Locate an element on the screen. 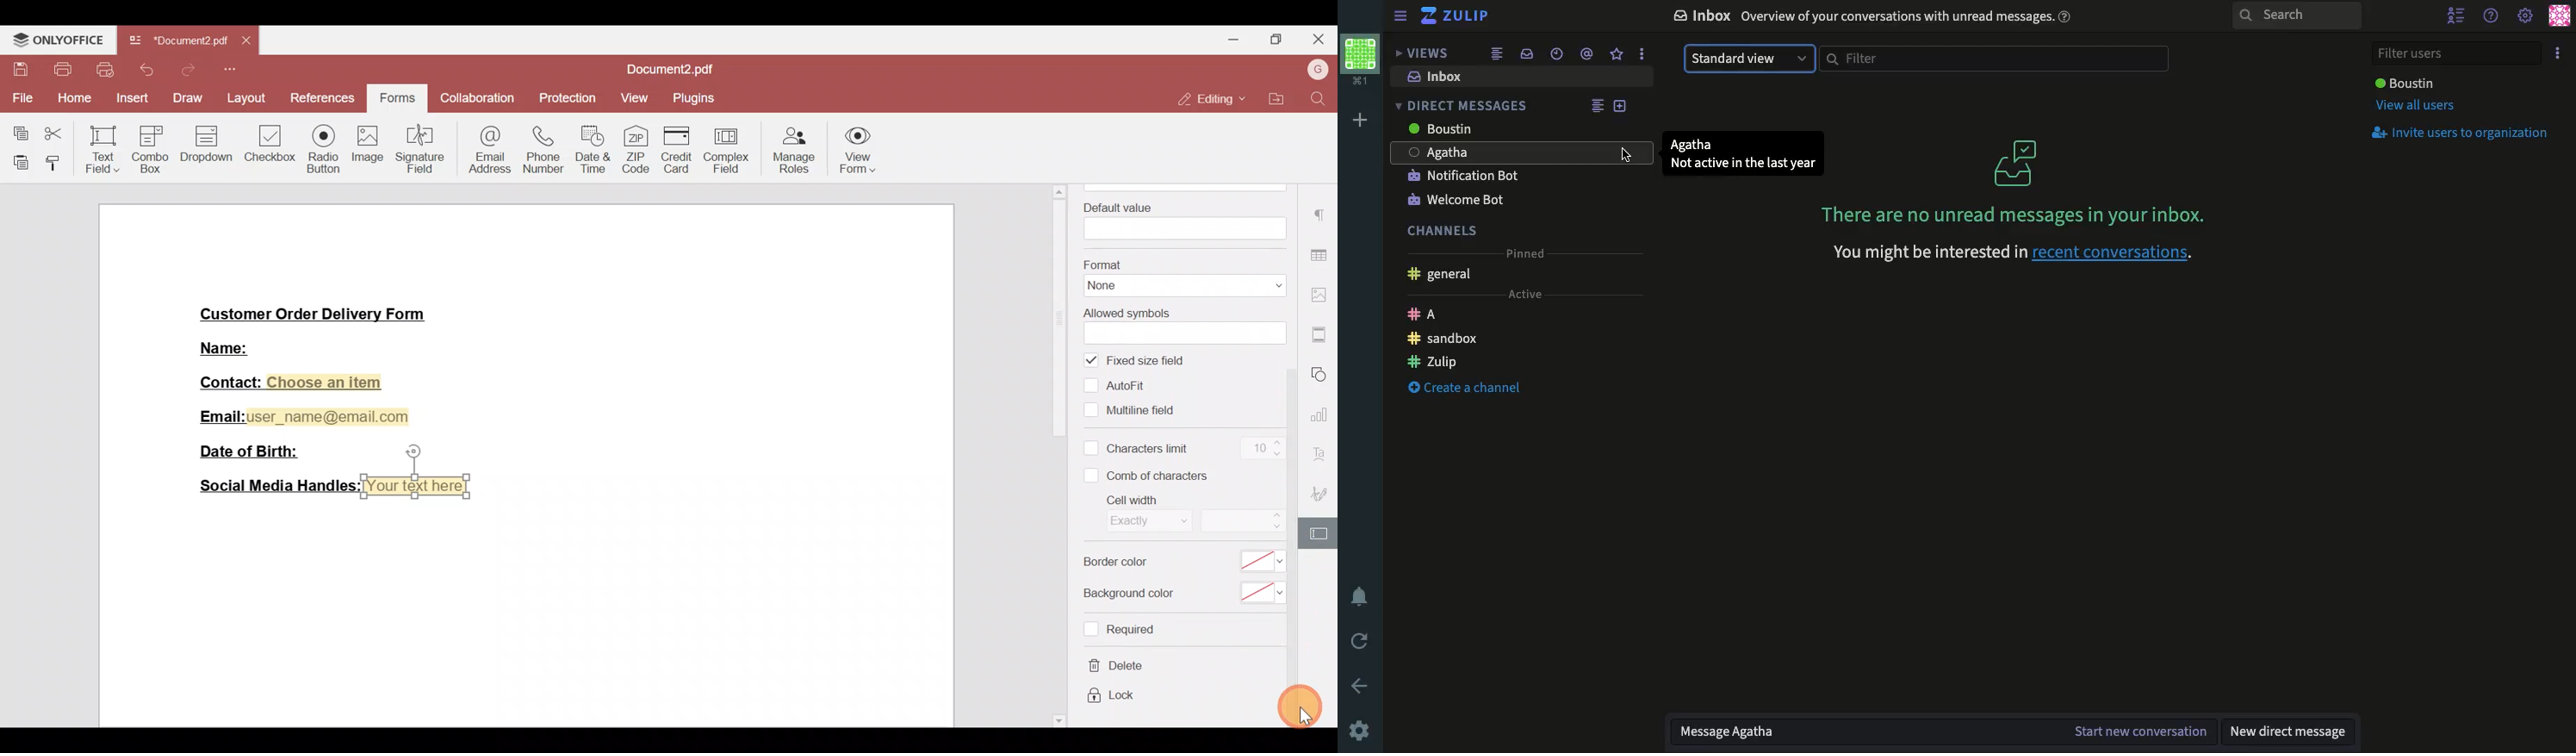  Email address is located at coordinates (484, 152).